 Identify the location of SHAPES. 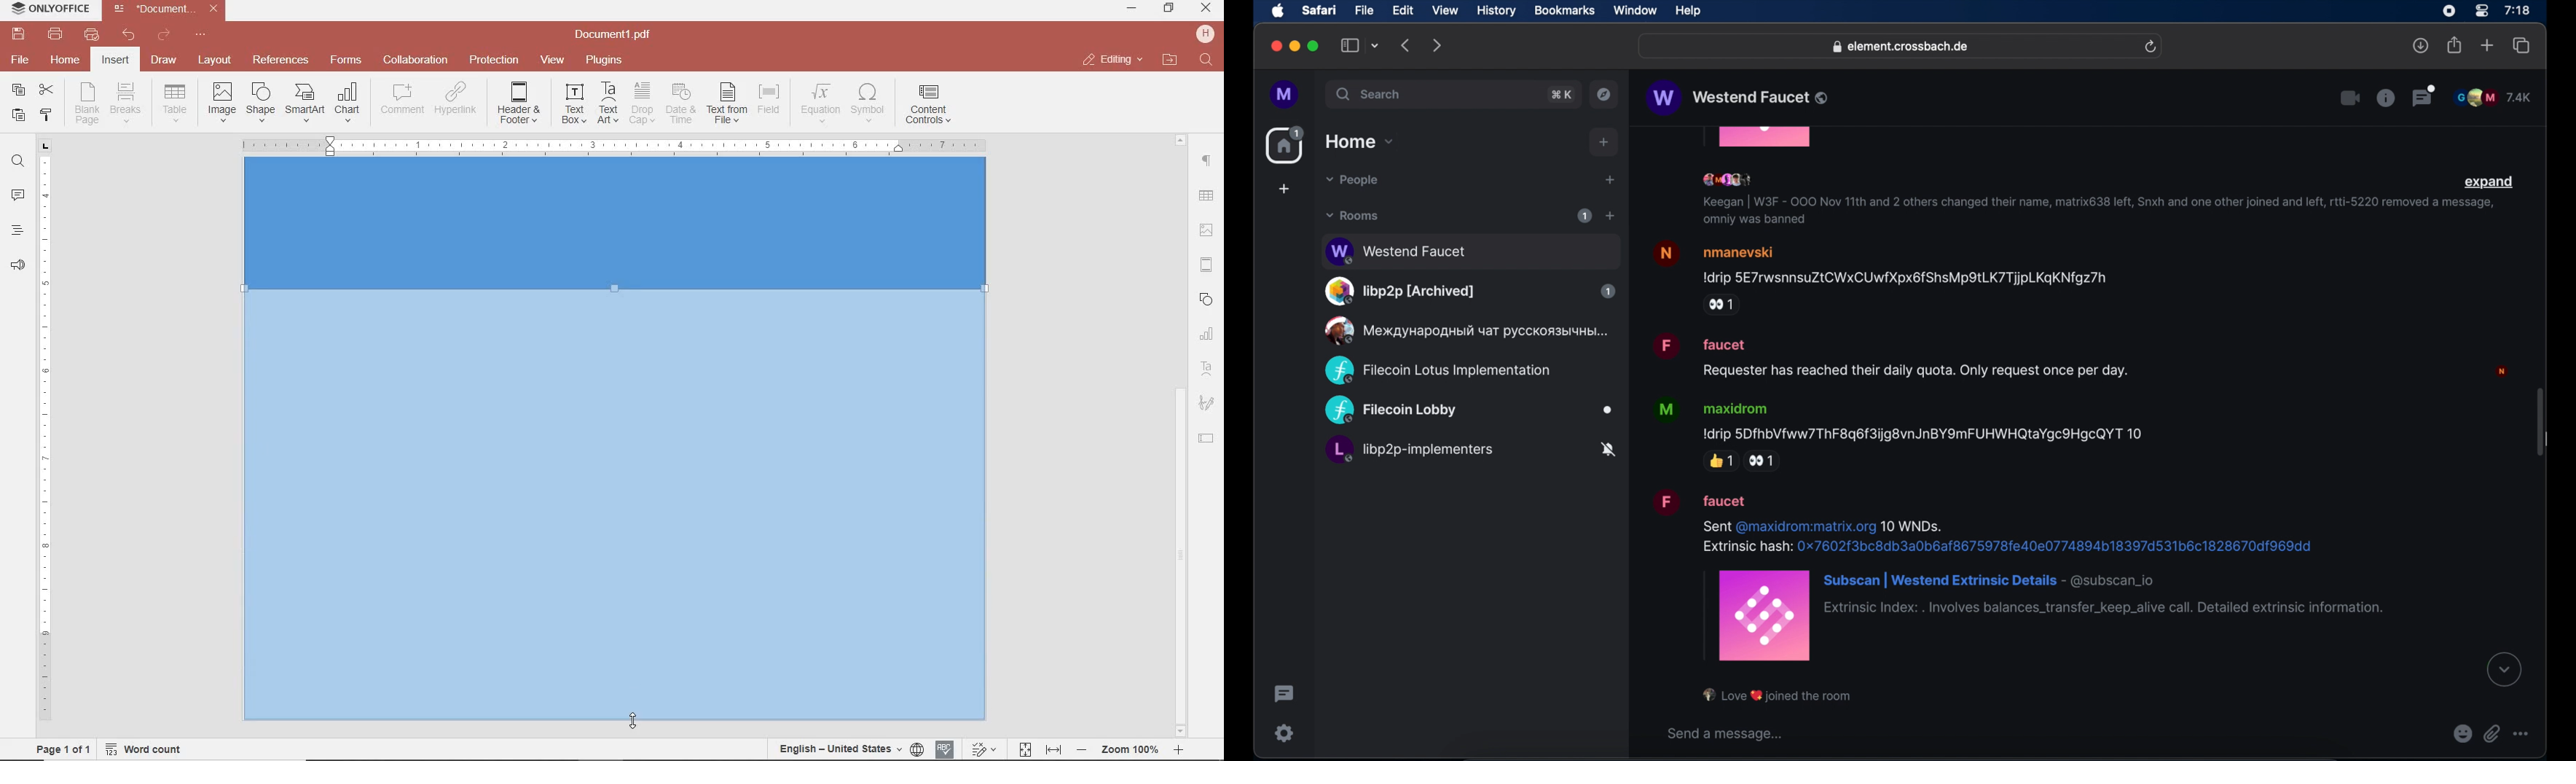
(1207, 301).